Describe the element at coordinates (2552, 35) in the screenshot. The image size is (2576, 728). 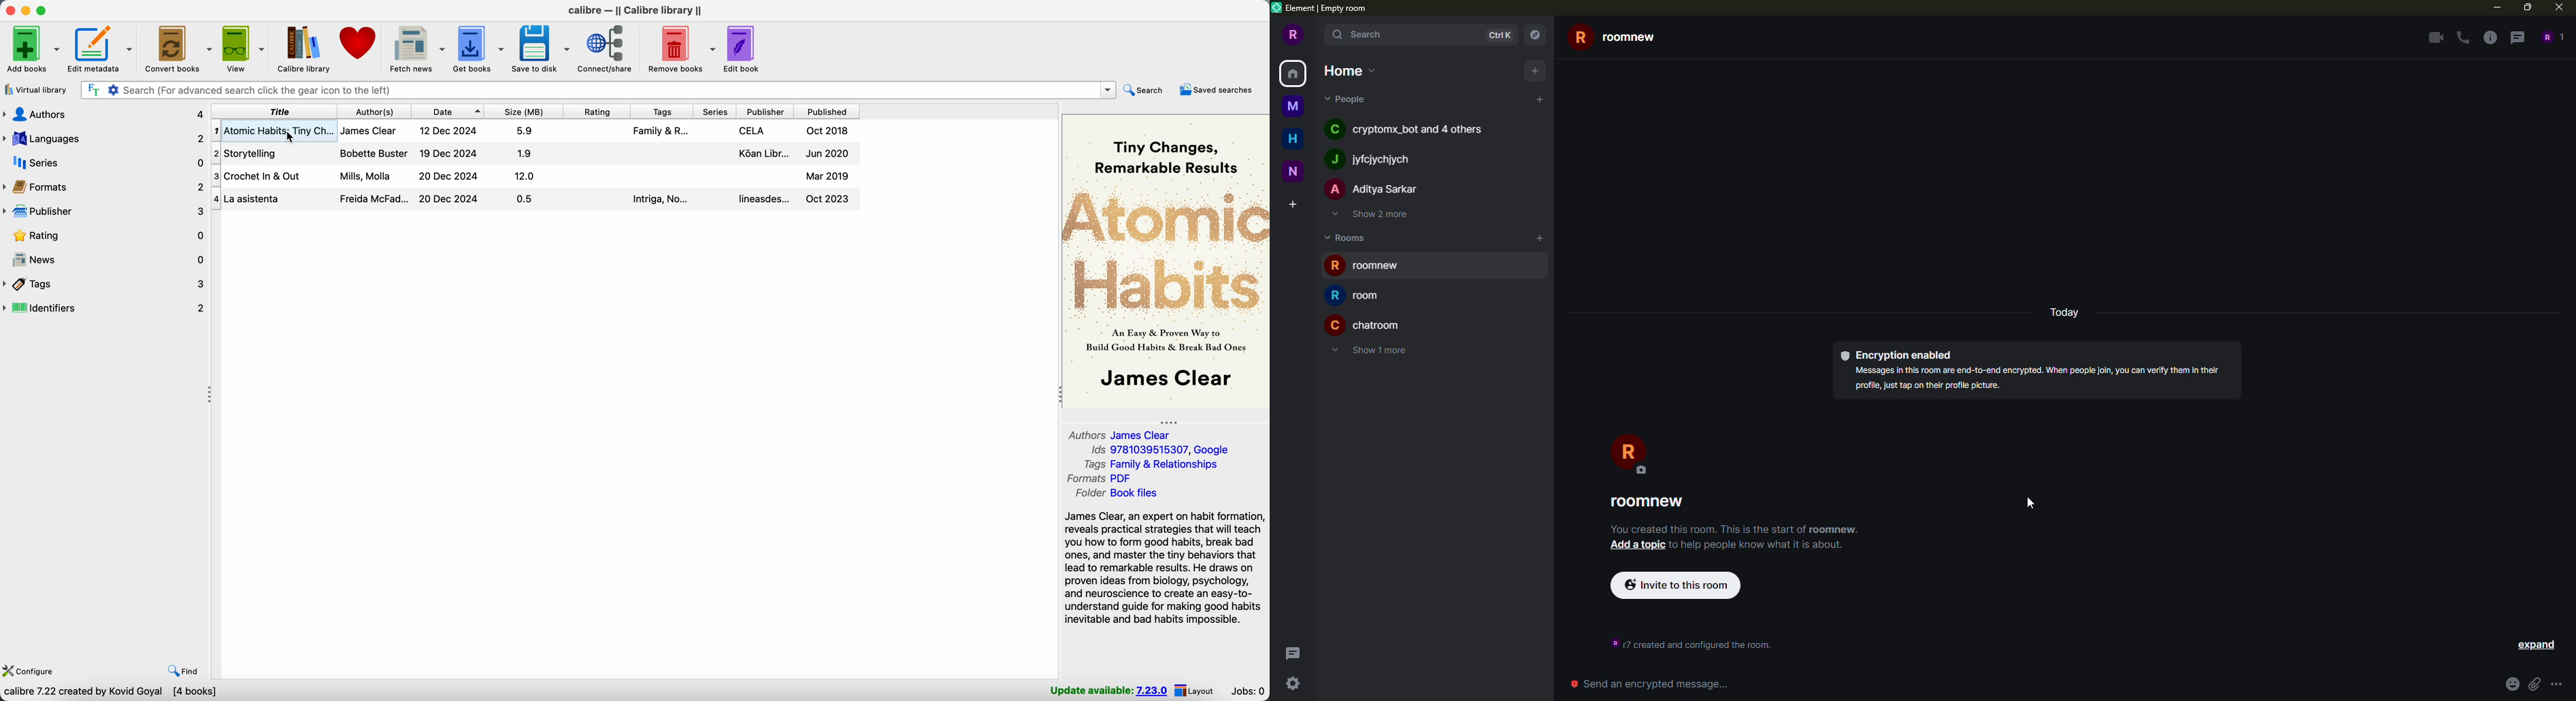
I see `people` at that location.